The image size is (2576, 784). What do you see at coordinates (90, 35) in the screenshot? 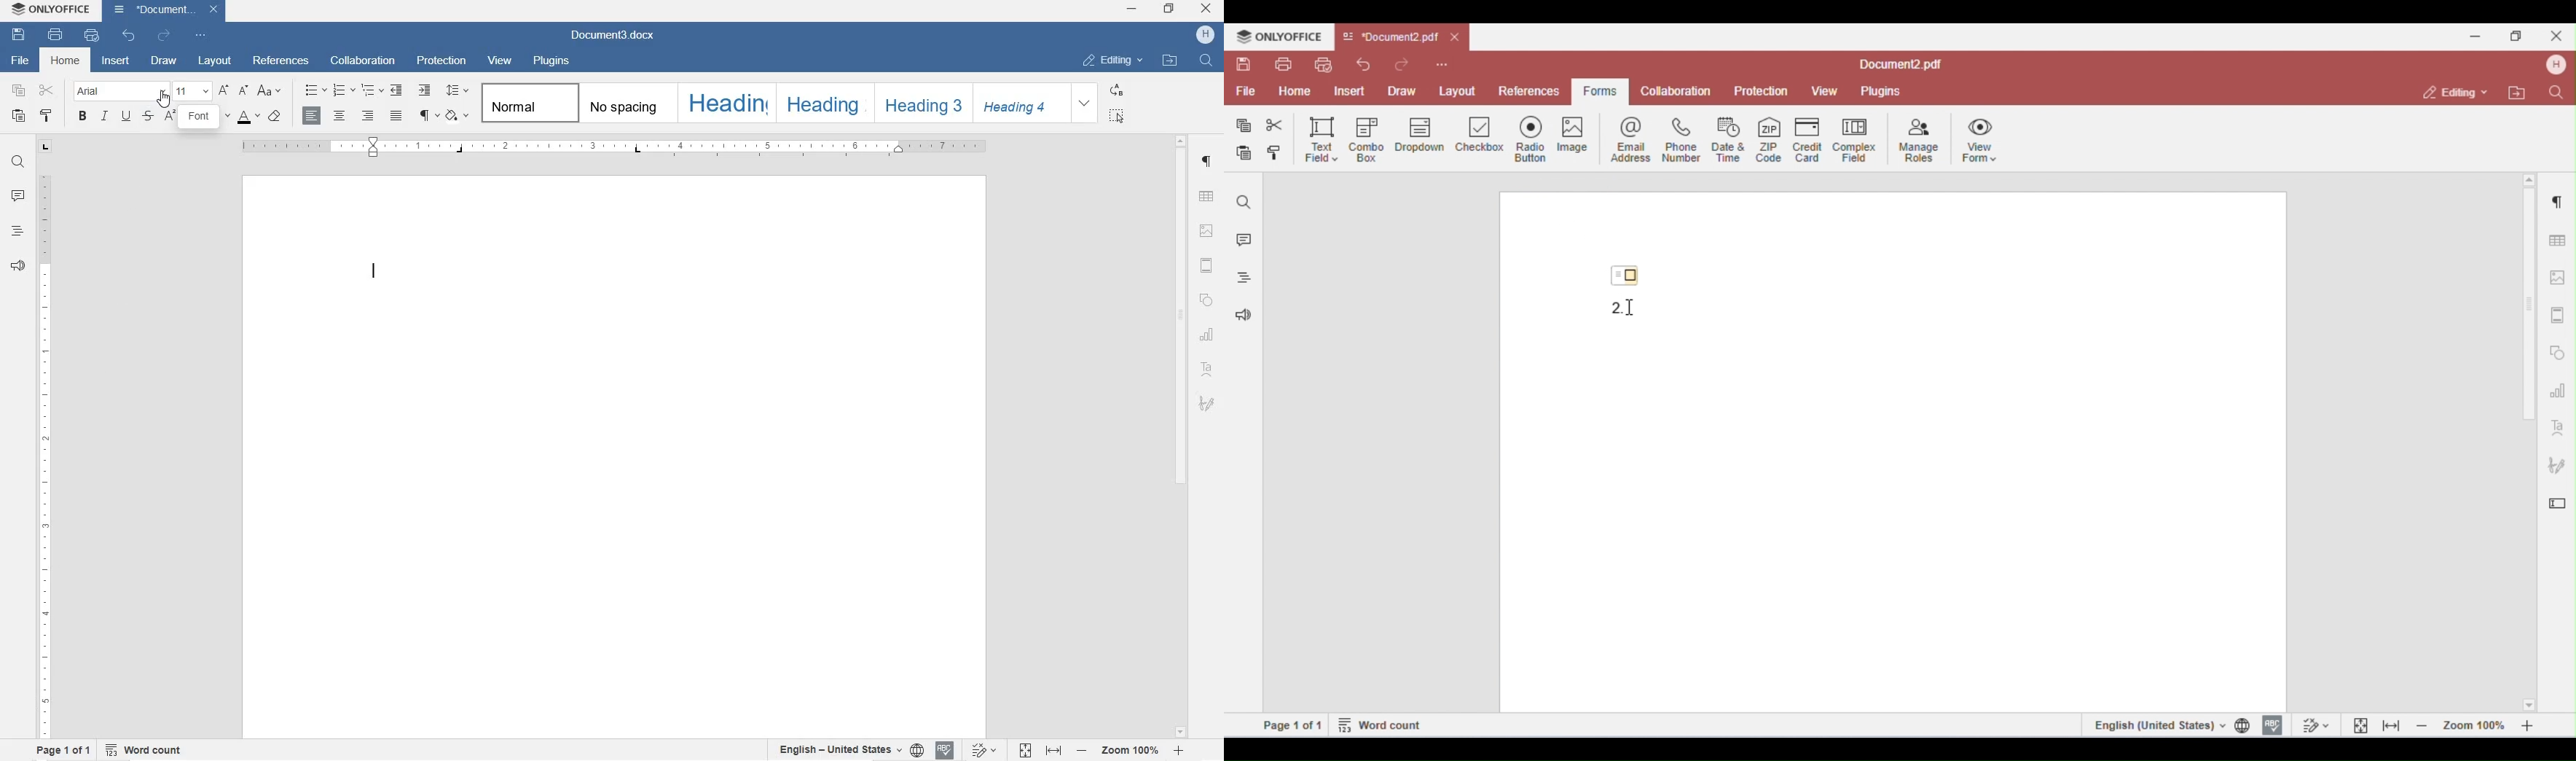
I see `QUICK PRINT` at bounding box center [90, 35].